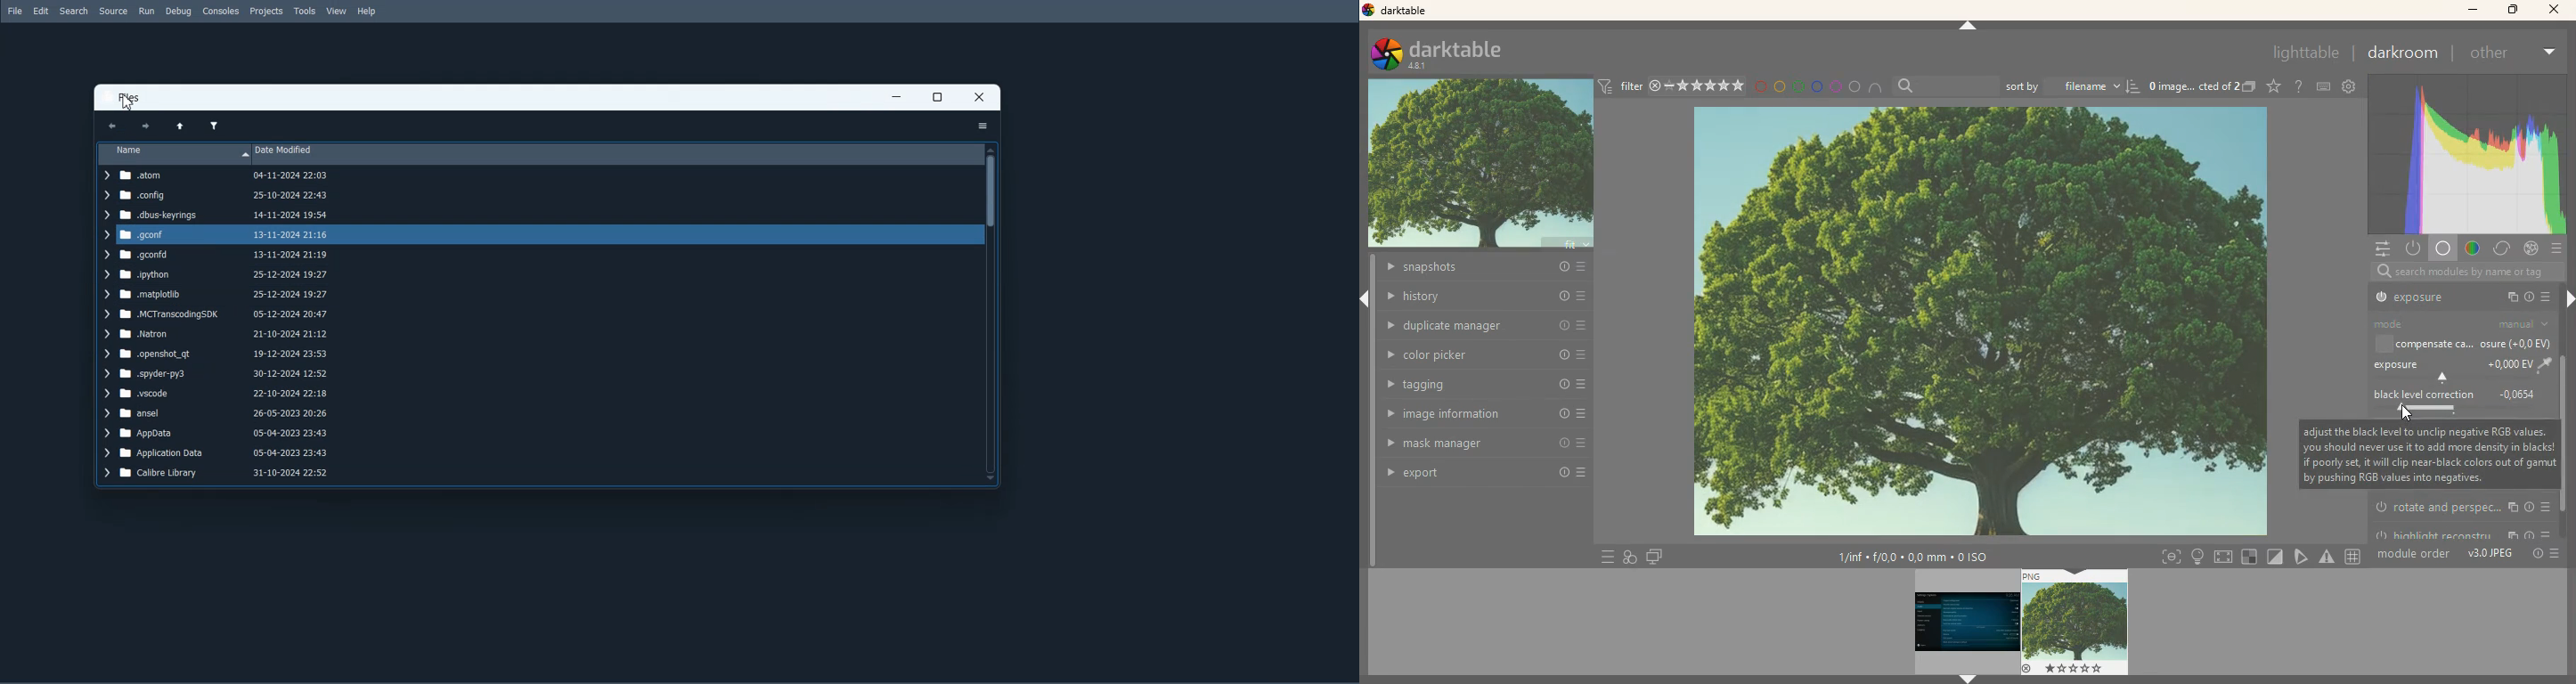 The image size is (2576, 700). What do you see at coordinates (2554, 250) in the screenshot?
I see `more` at bounding box center [2554, 250].